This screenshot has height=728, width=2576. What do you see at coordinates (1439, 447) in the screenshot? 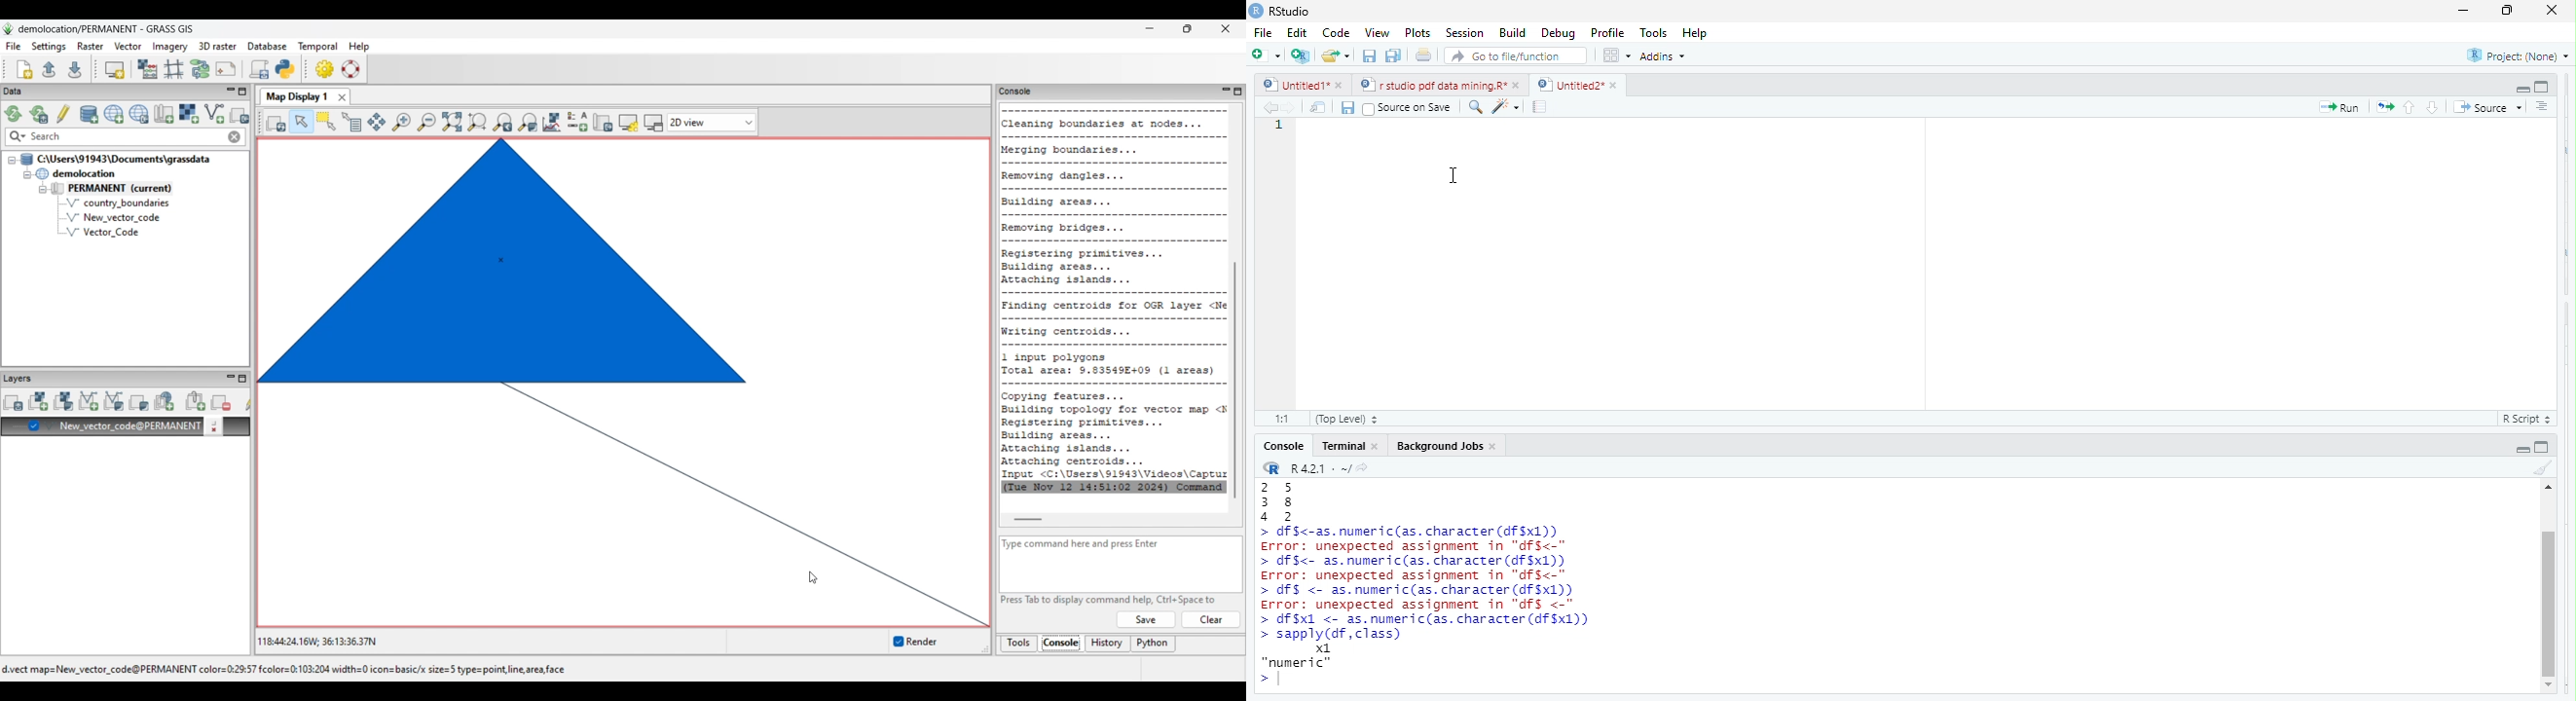
I see `‘Background Jobs` at bounding box center [1439, 447].